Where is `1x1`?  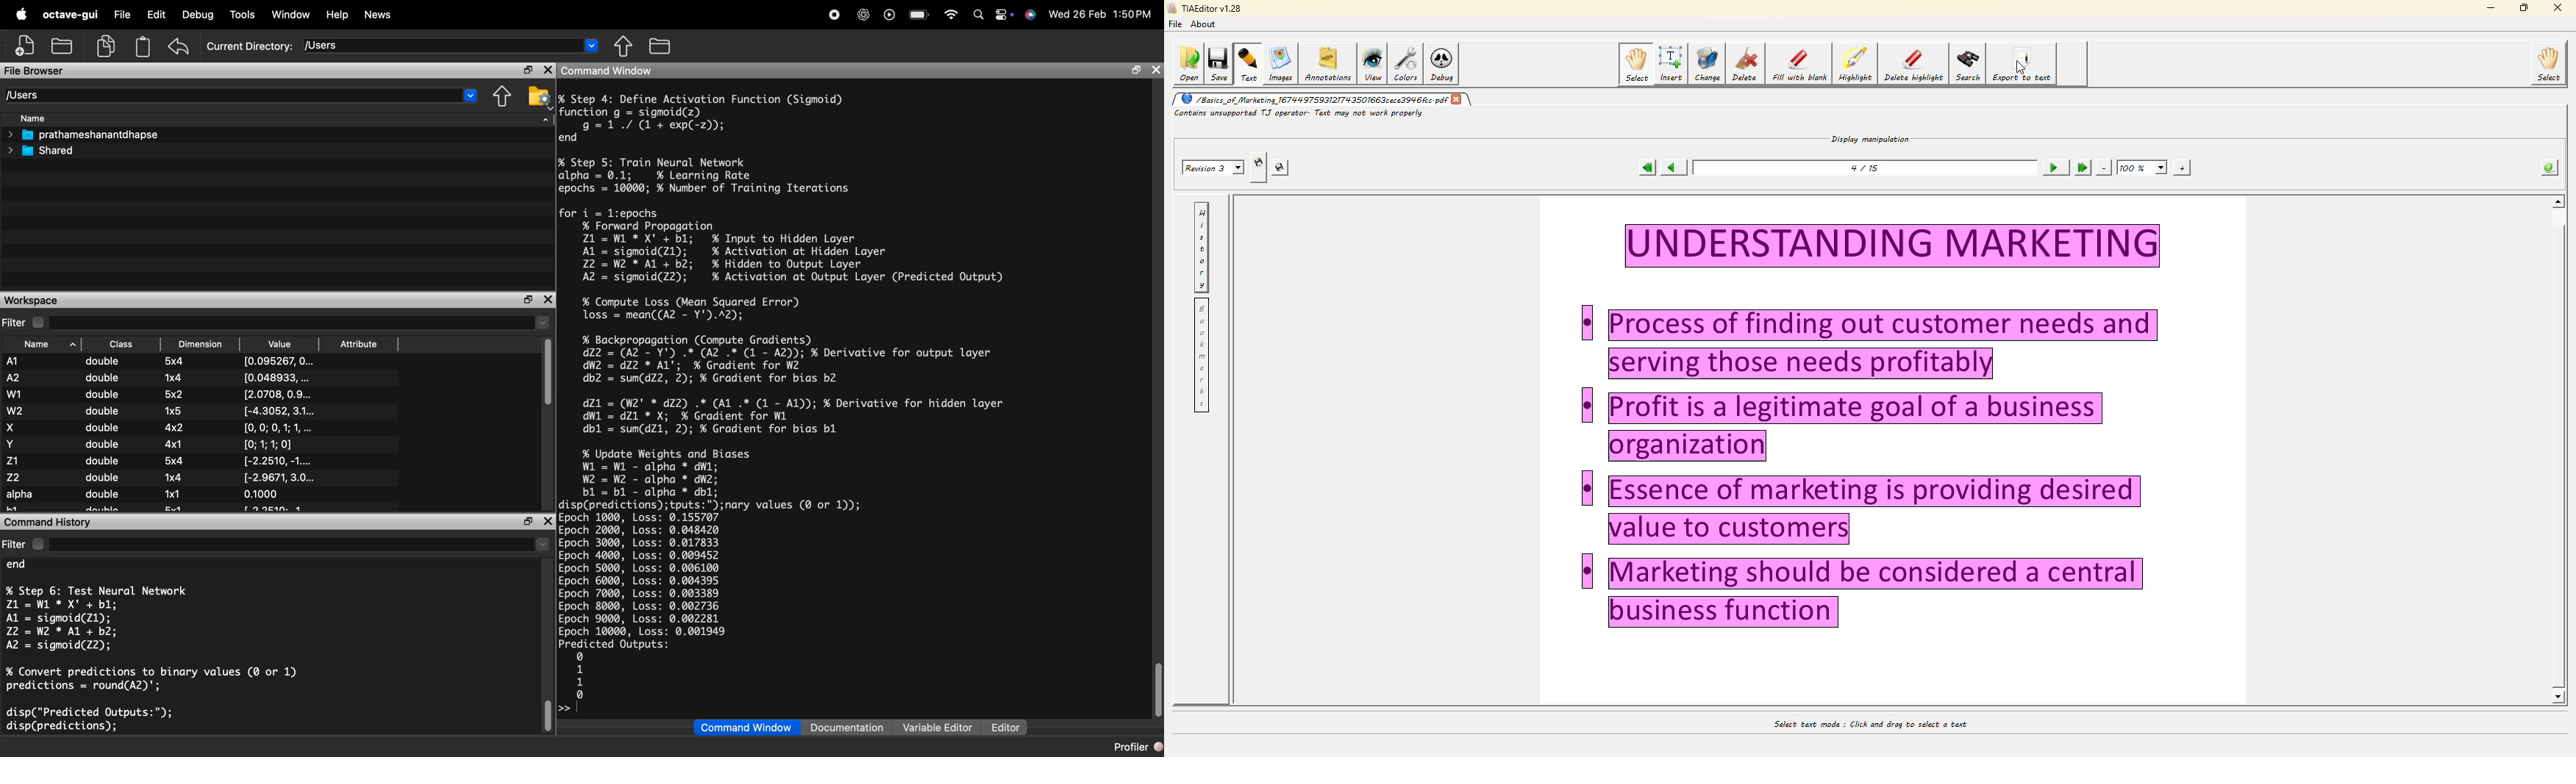
1x1 is located at coordinates (172, 493).